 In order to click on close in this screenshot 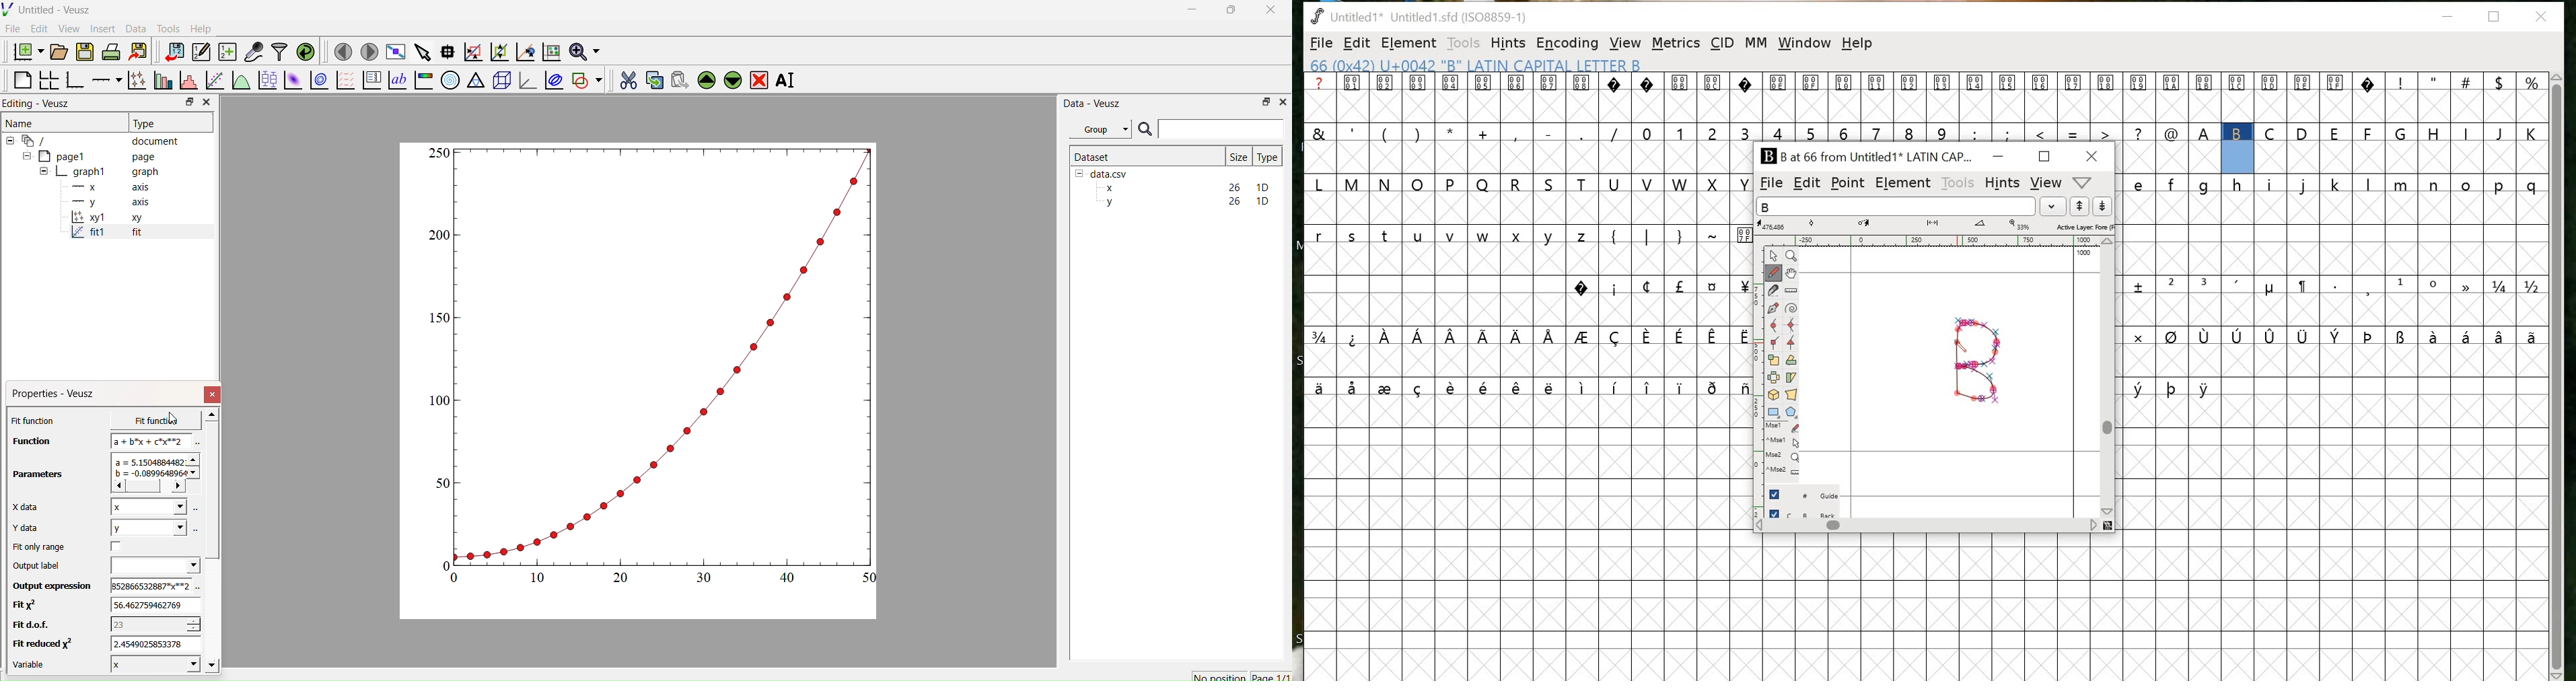, I will do `click(2544, 17)`.